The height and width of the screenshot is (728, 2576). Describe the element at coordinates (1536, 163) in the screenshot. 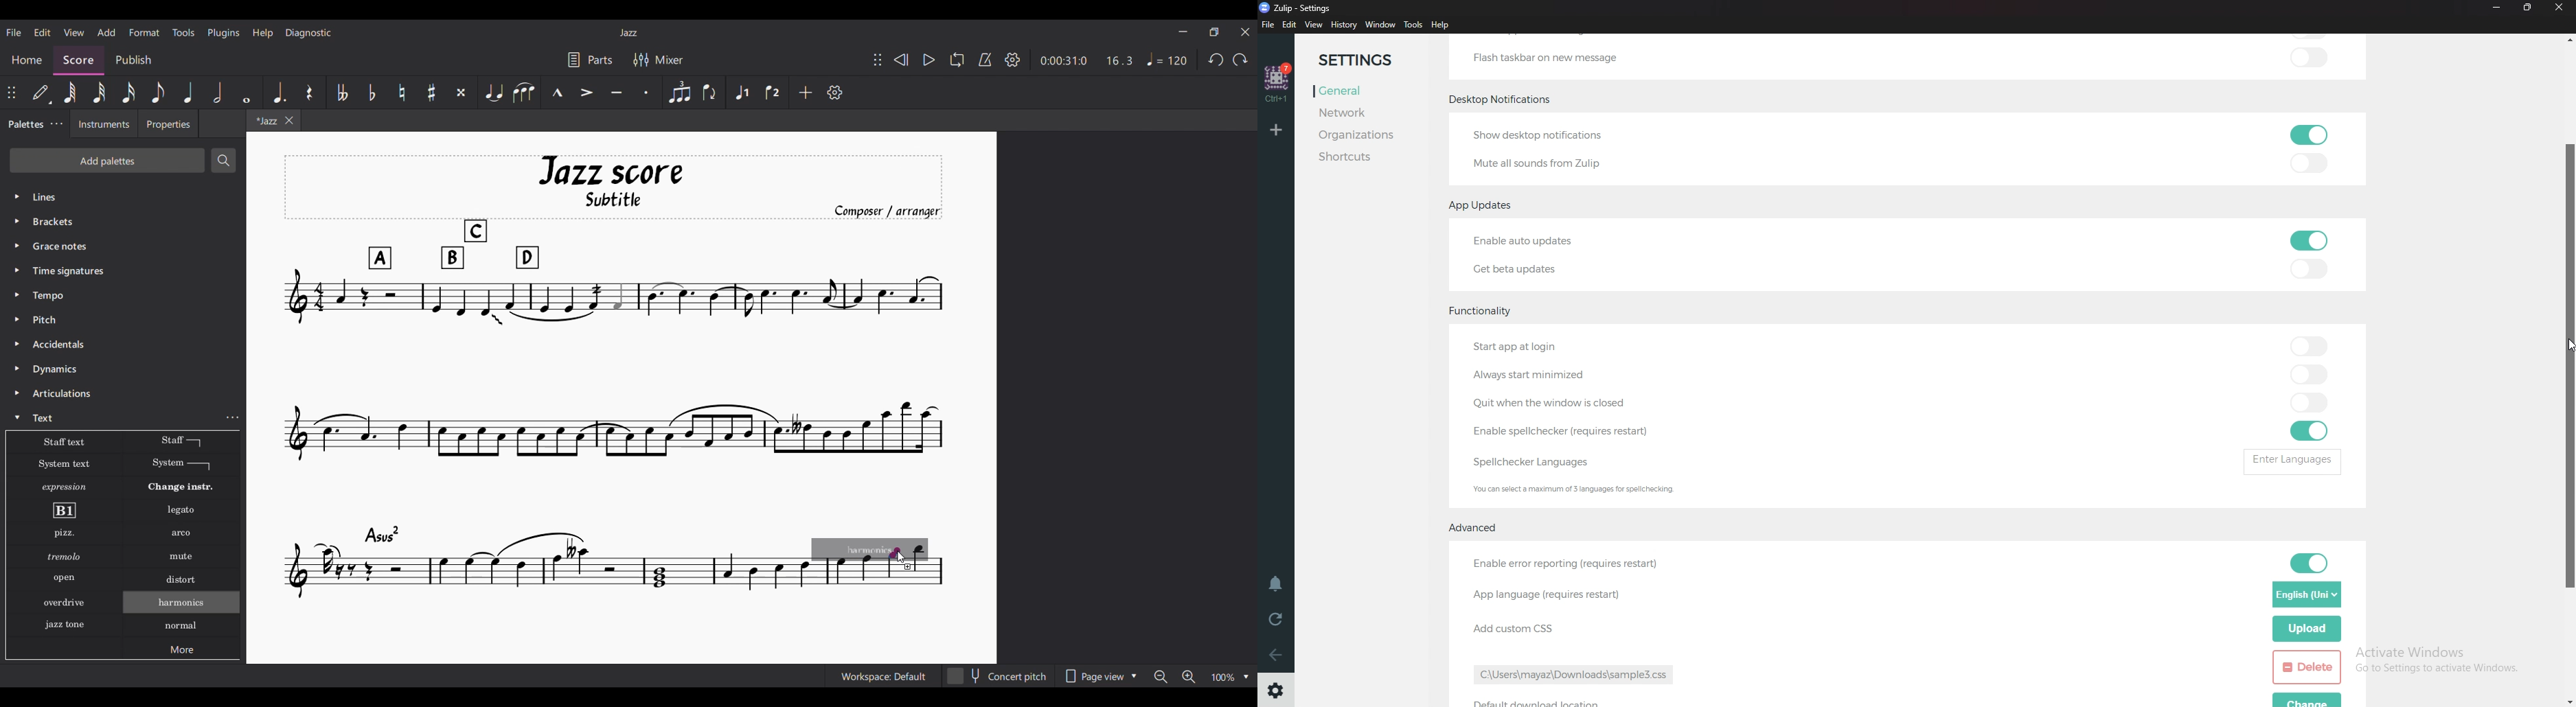

I see `Mute all sounds from Zulip` at that location.